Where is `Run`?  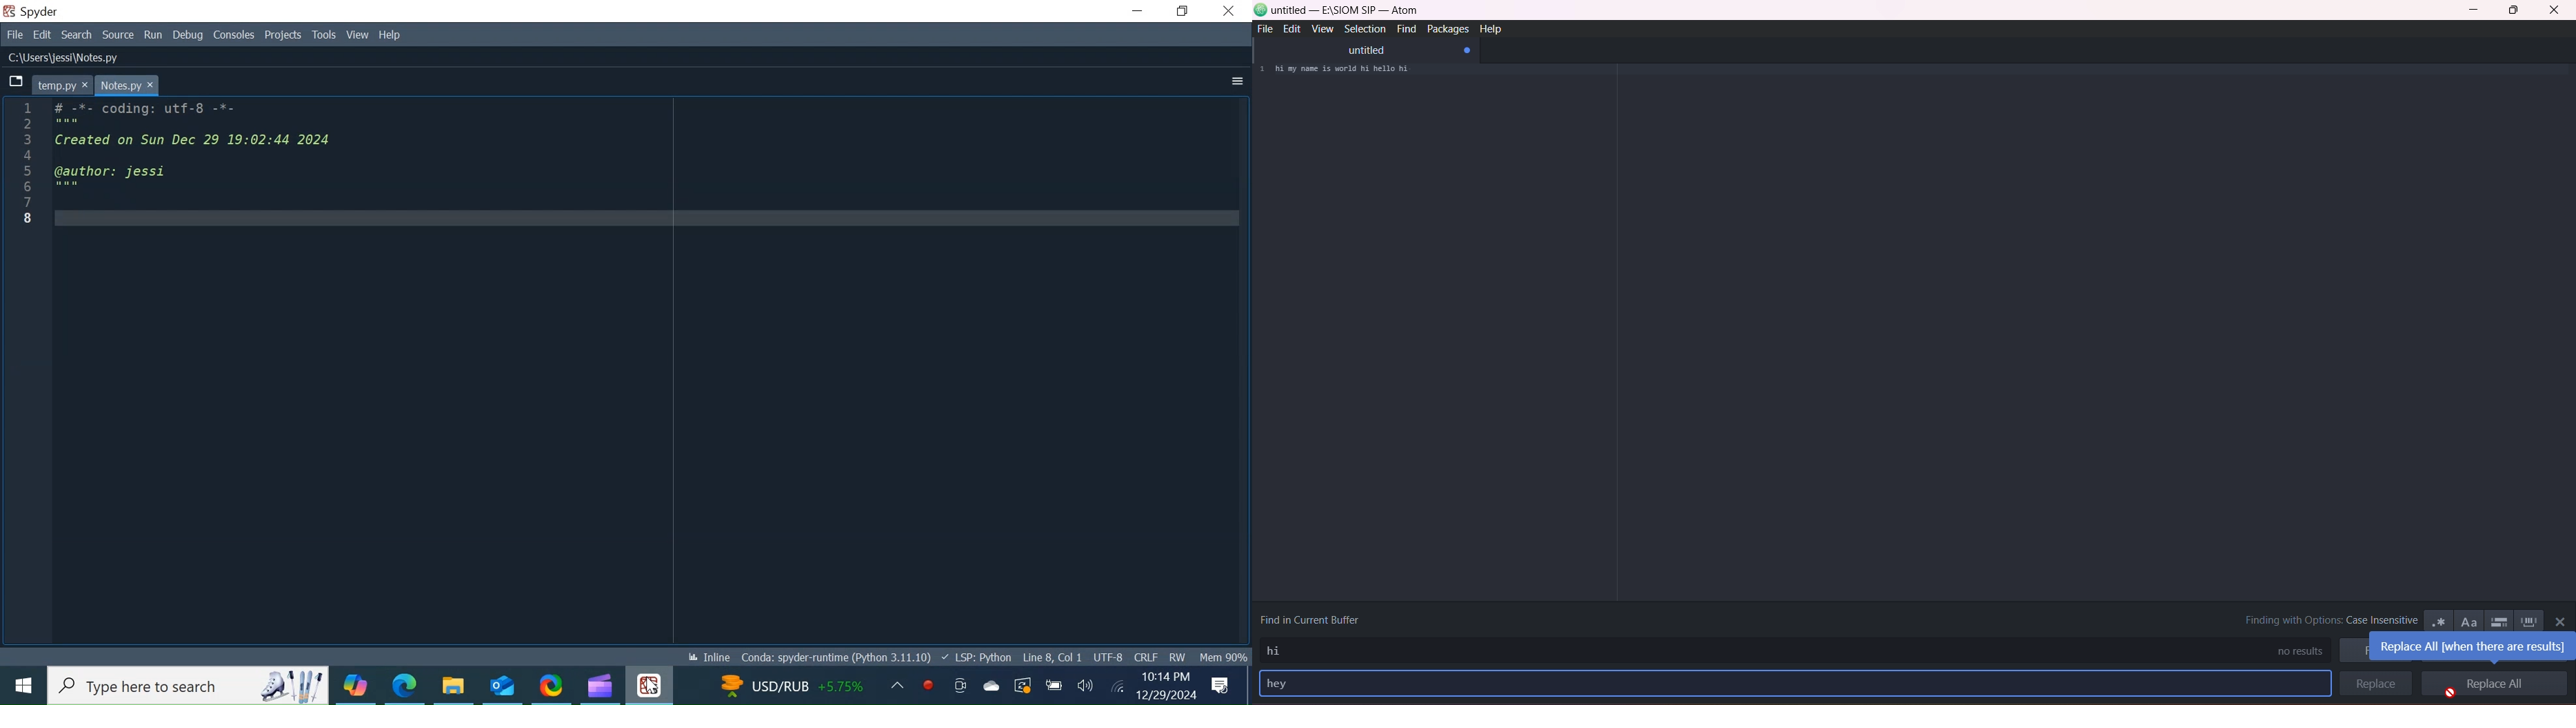
Run is located at coordinates (154, 34).